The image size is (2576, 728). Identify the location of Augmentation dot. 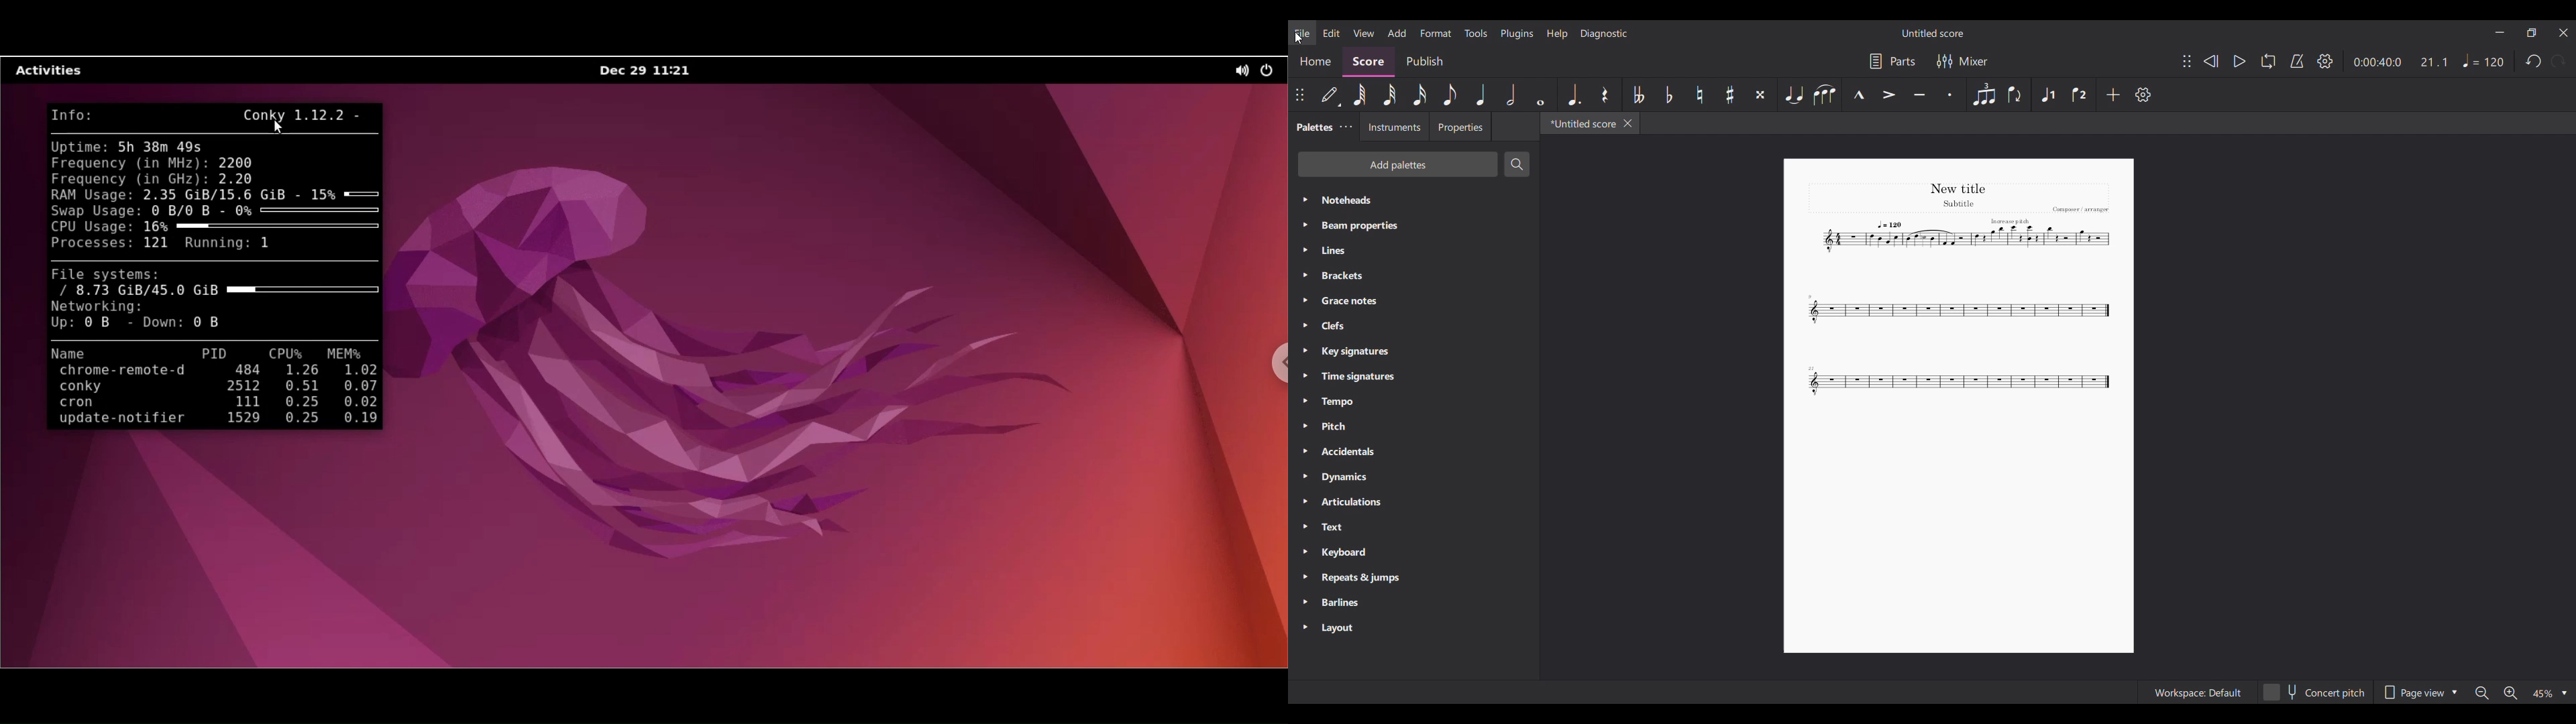
(1574, 95).